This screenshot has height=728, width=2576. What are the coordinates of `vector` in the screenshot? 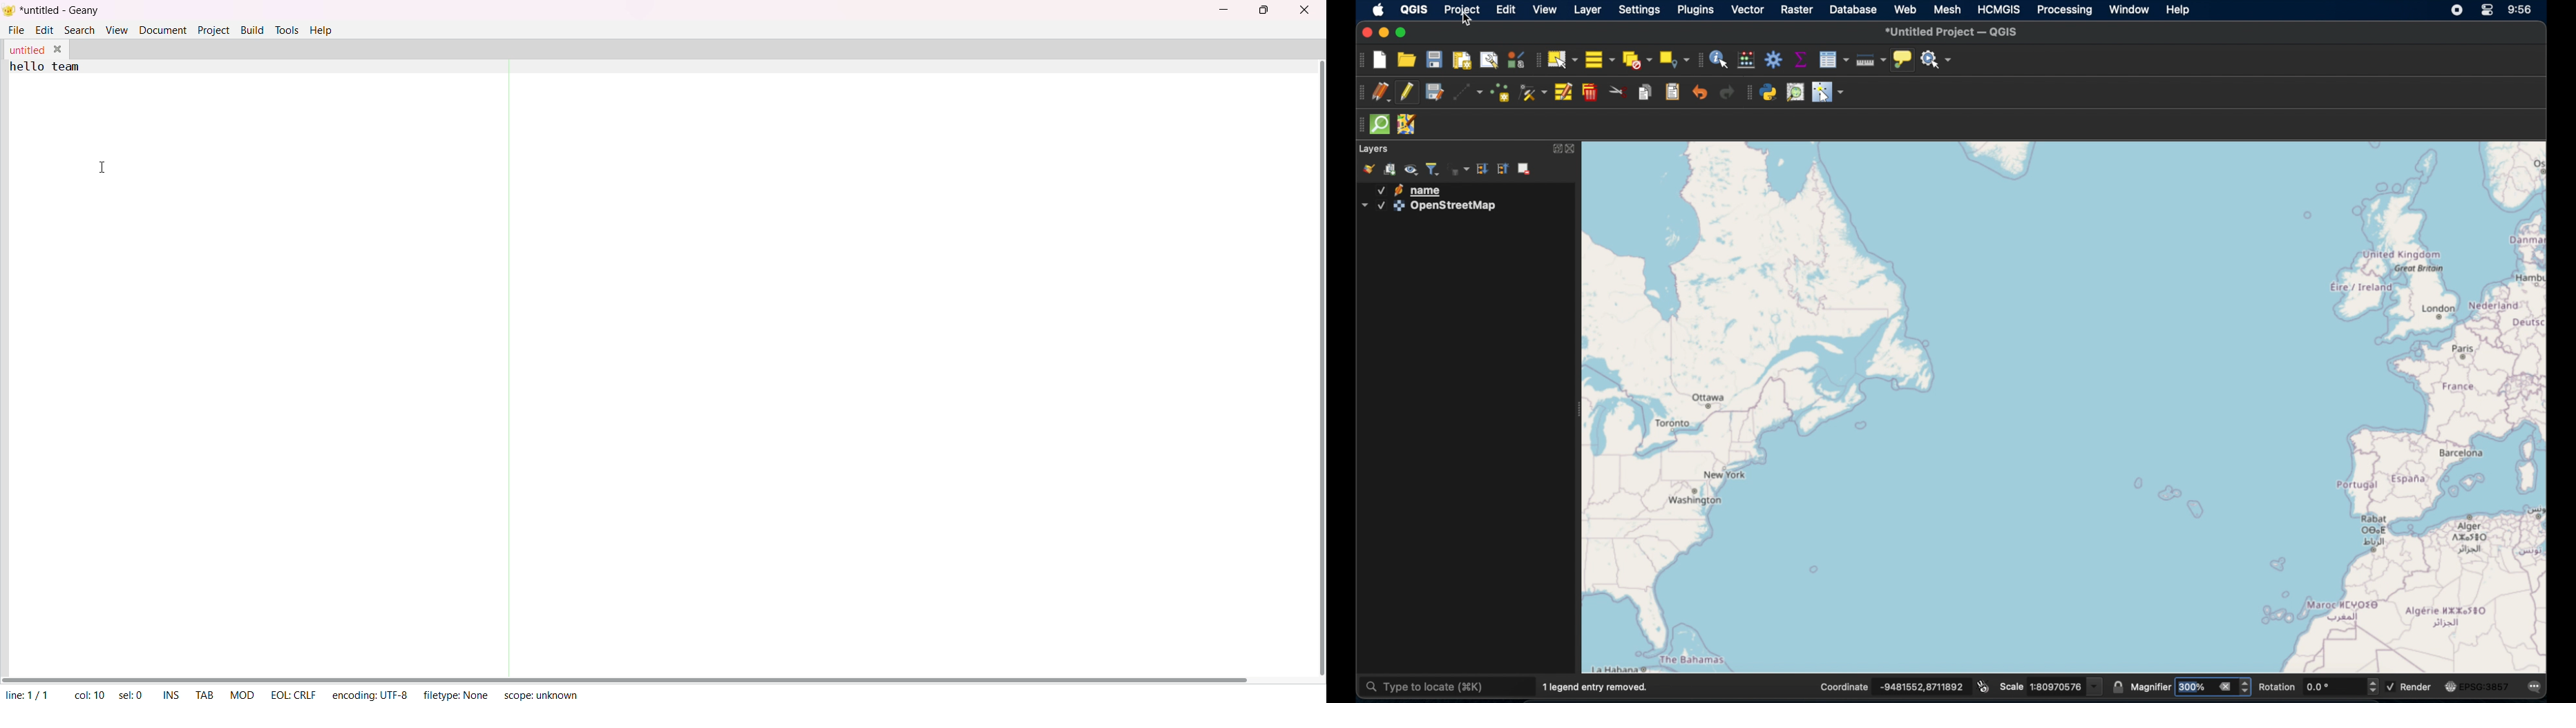 It's located at (1748, 10).